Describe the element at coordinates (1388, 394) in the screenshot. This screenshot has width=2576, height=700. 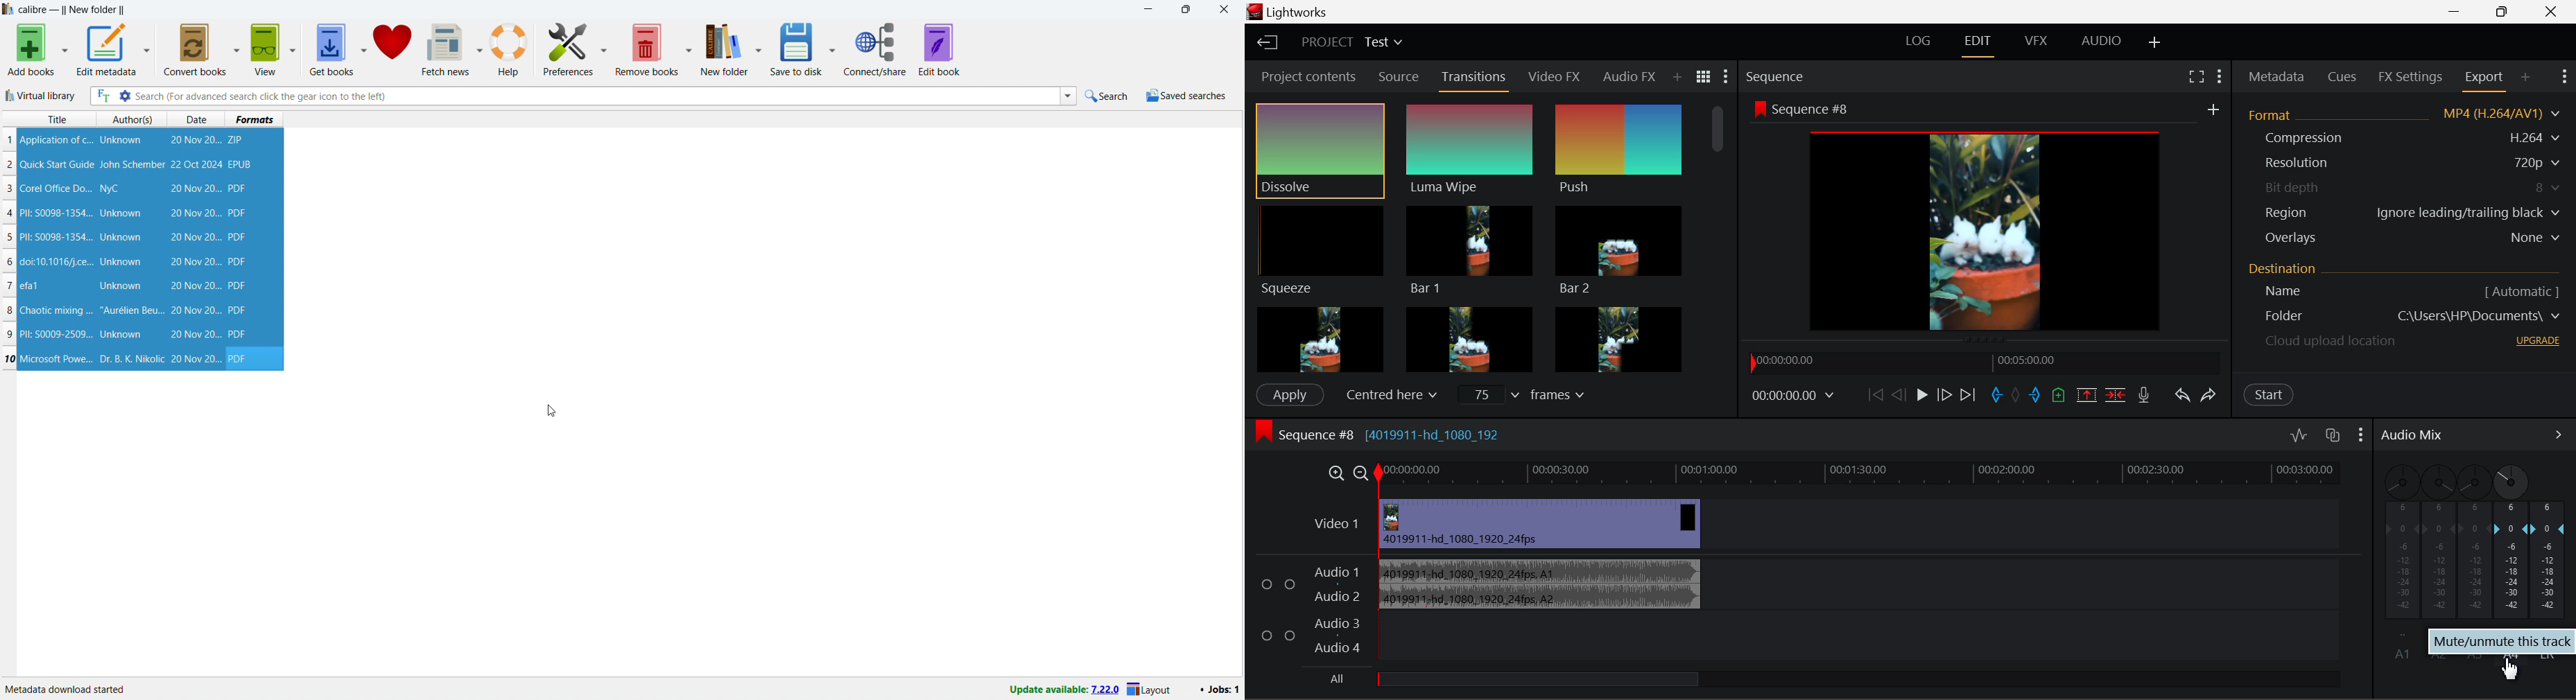
I see `Centered here` at that location.